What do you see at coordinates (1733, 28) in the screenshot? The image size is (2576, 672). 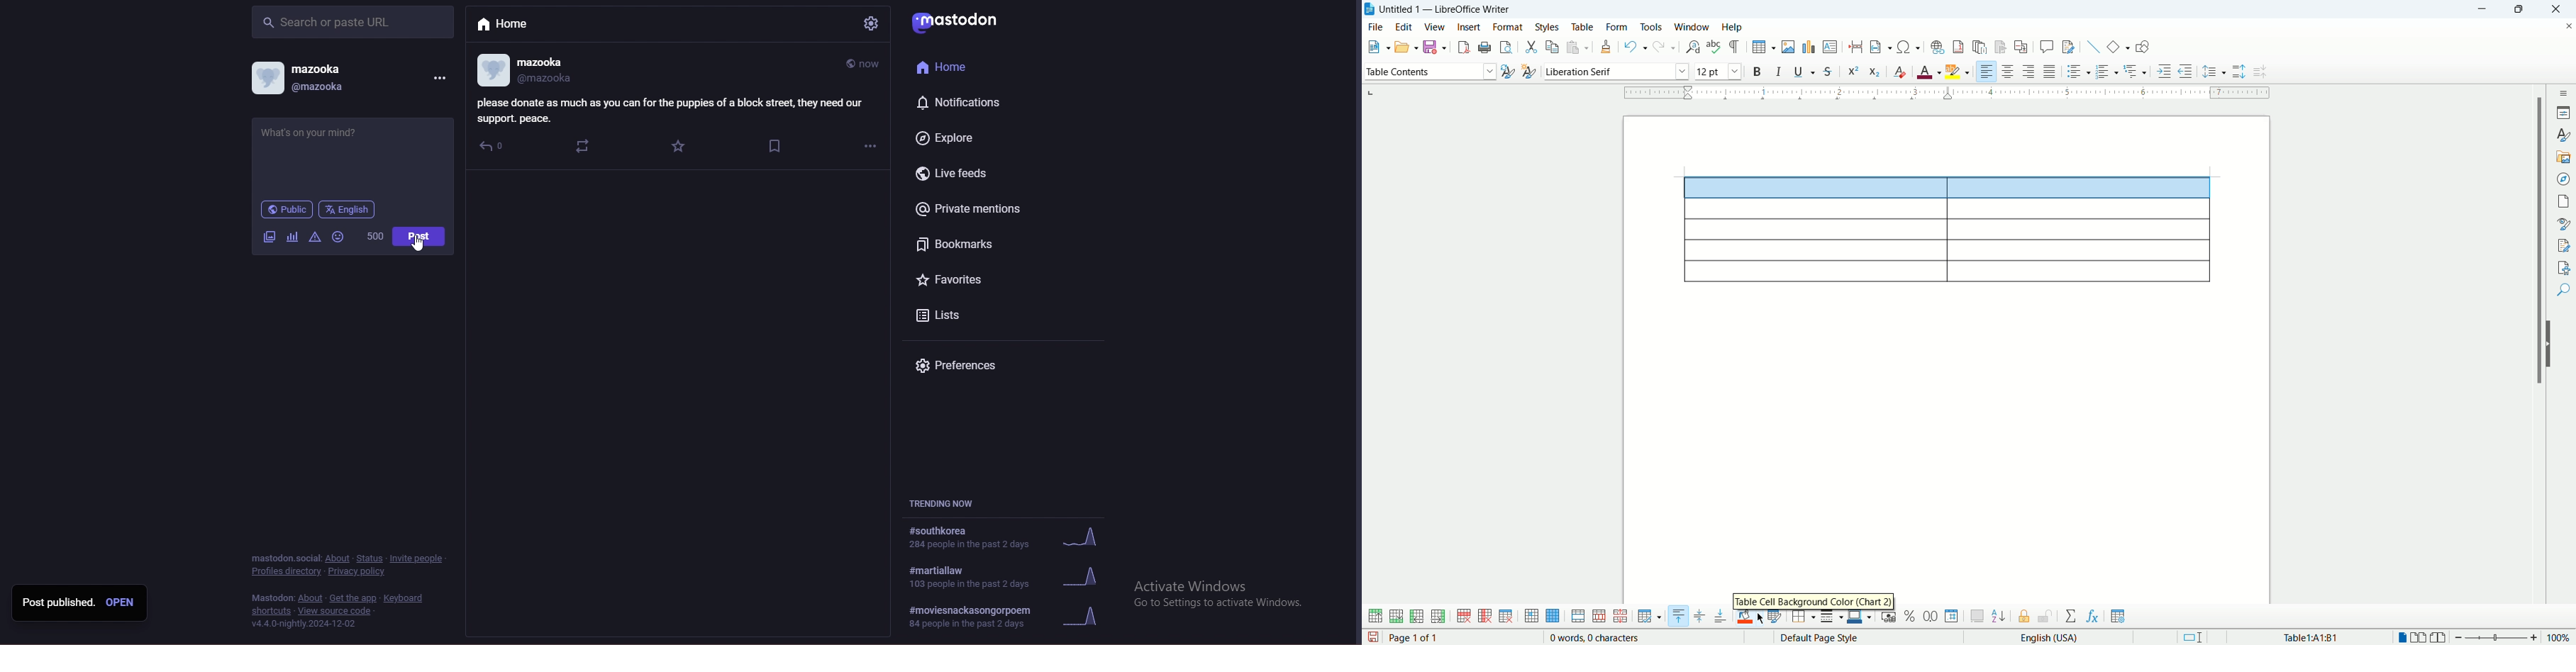 I see `help` at bounding box center [1733, 28].